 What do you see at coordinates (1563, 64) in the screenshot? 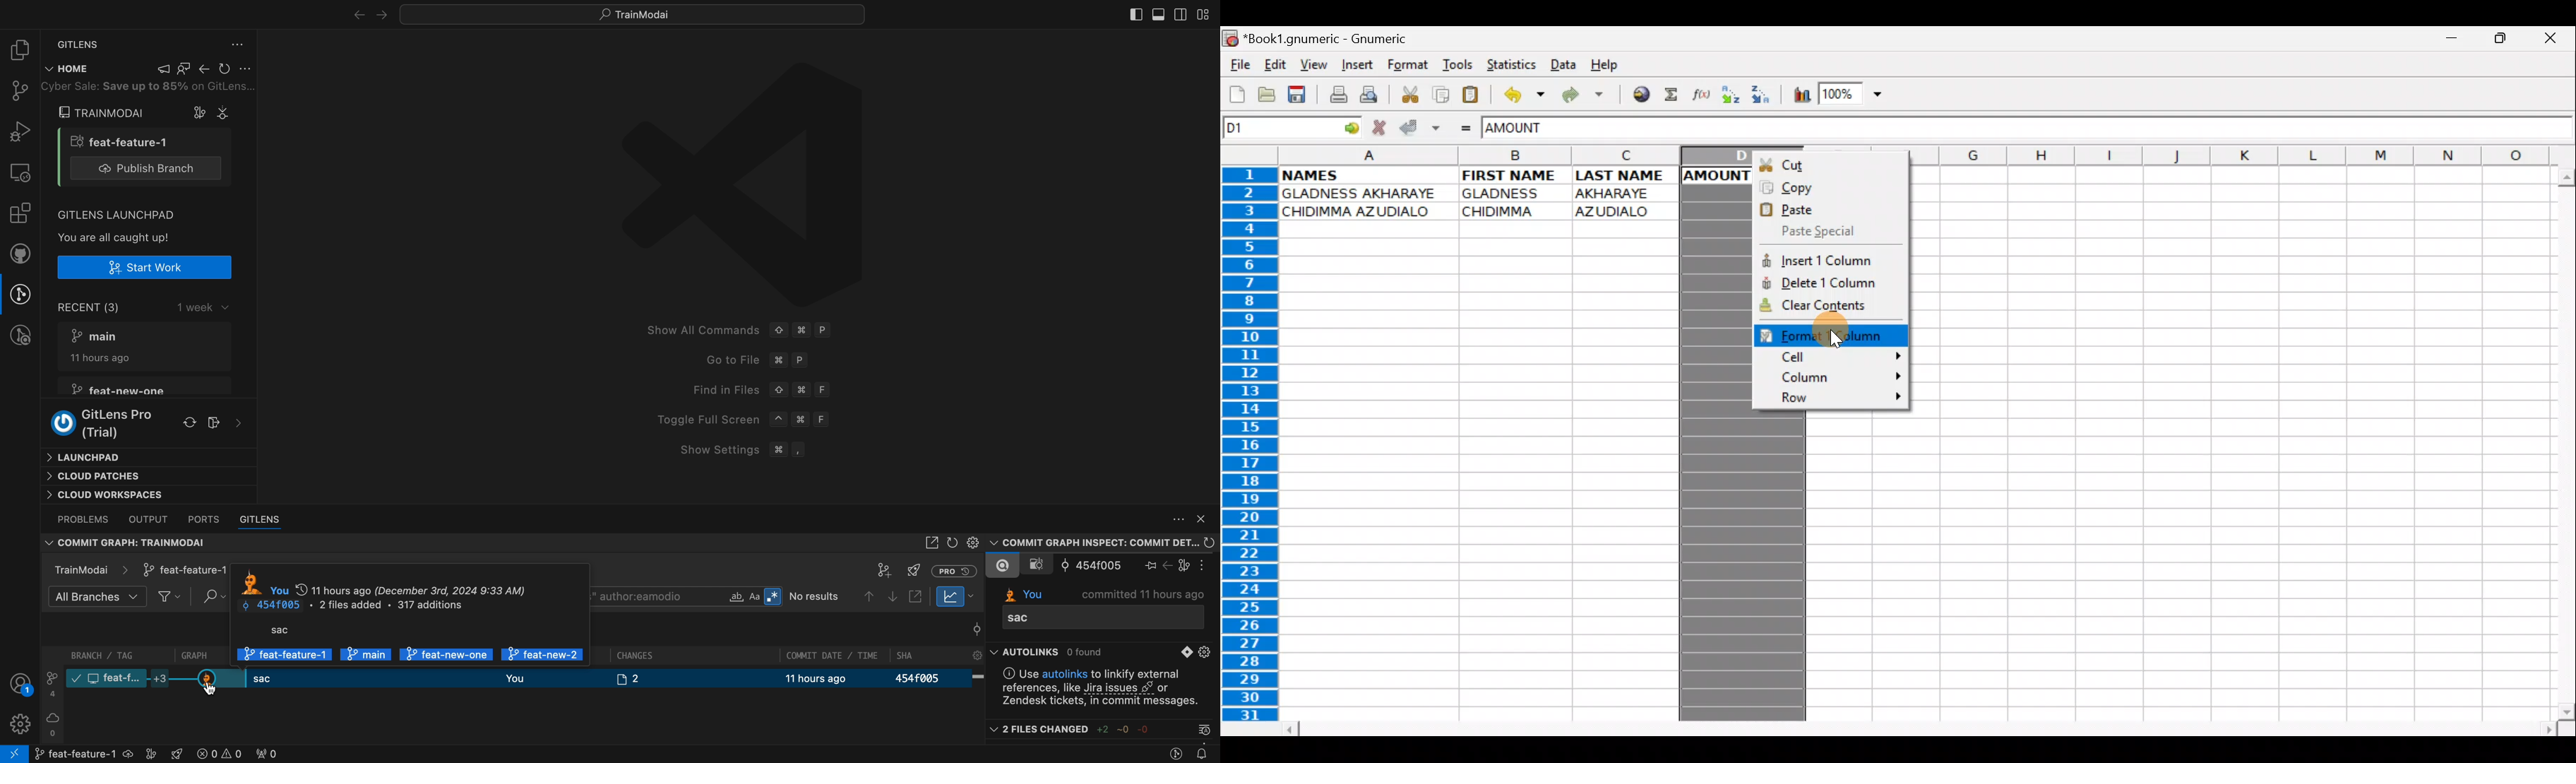
I see `Data` at bounding box center [1563, 64].